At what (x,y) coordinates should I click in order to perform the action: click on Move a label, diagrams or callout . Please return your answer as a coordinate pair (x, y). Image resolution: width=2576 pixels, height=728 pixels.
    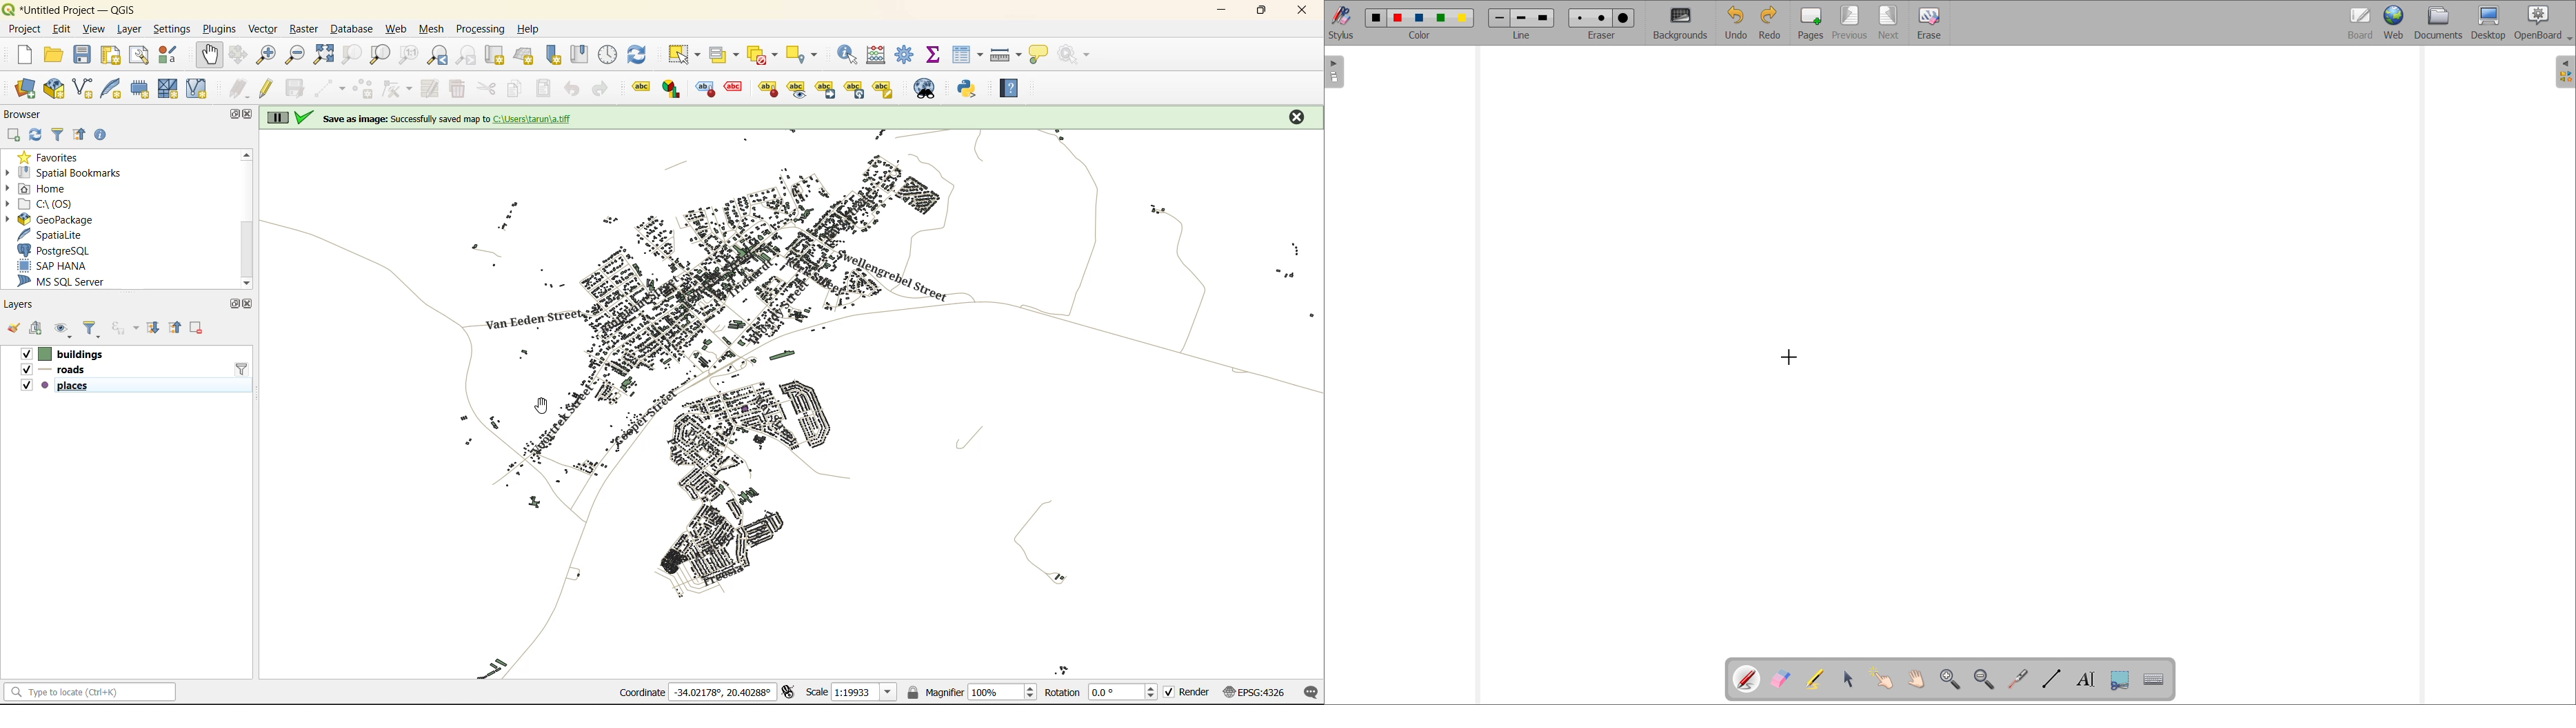
    Looking at the image, I should click on (797, 88).